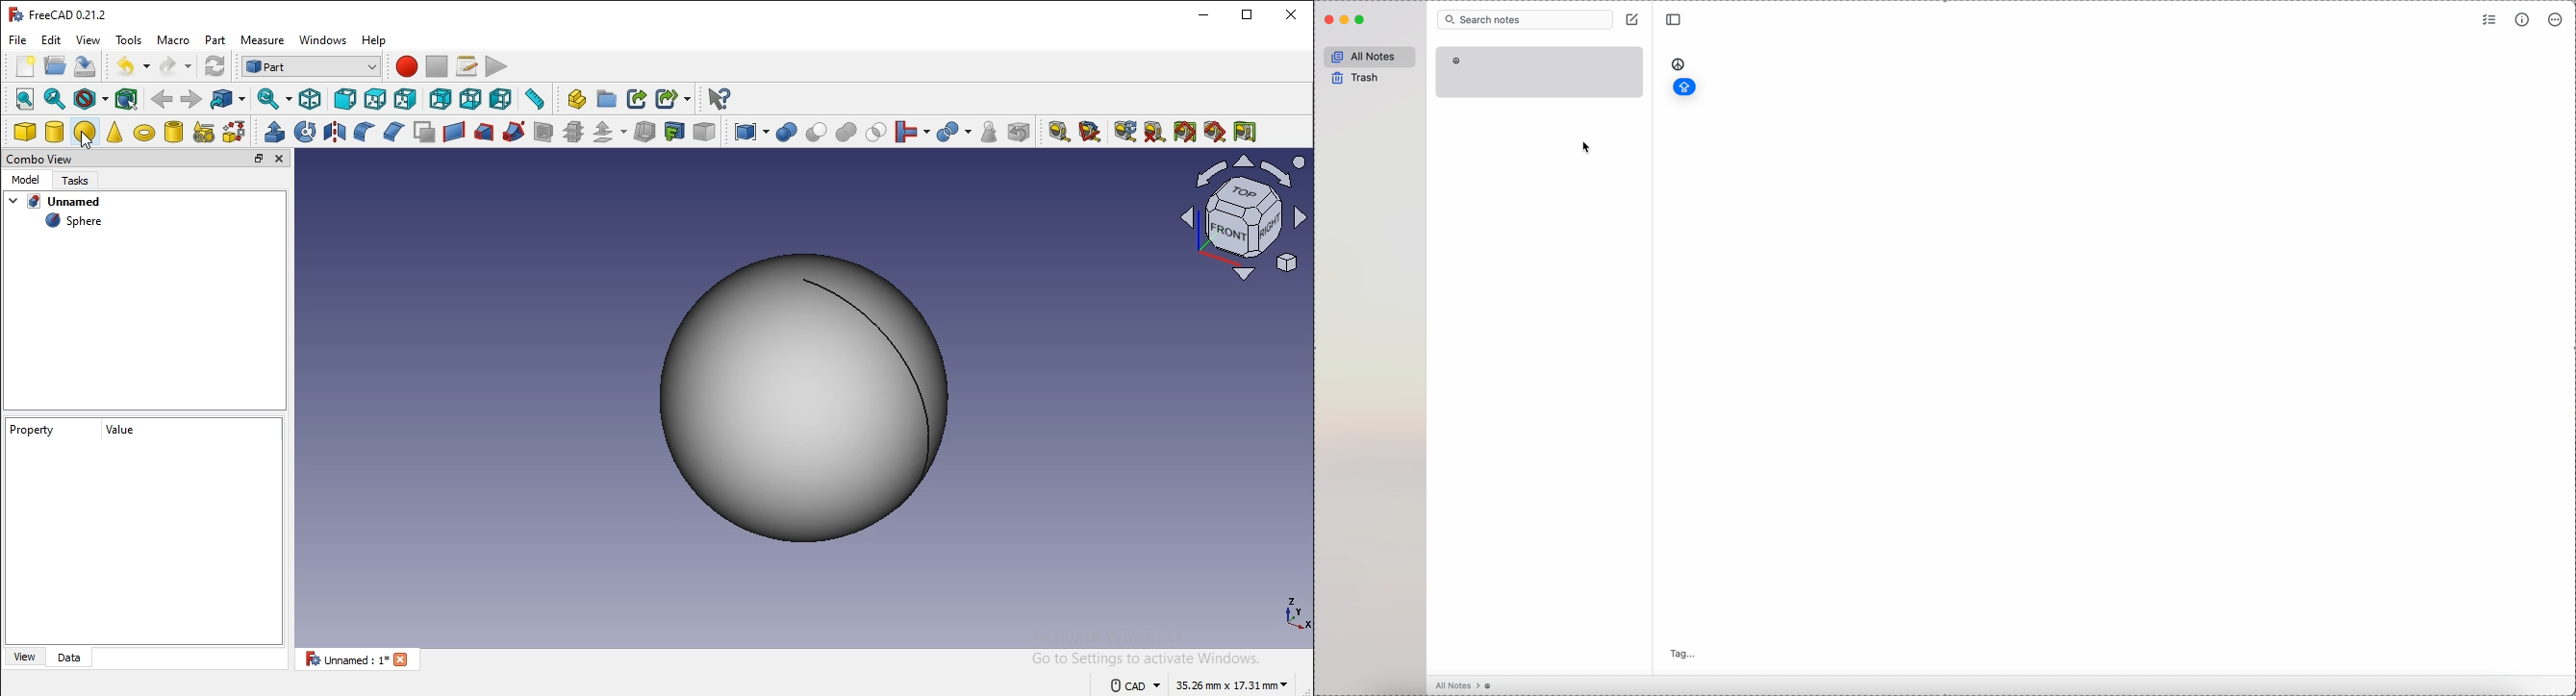 The height and width of the screenshot is (700, 2576). I want to click on combo view, so click(39, 160).